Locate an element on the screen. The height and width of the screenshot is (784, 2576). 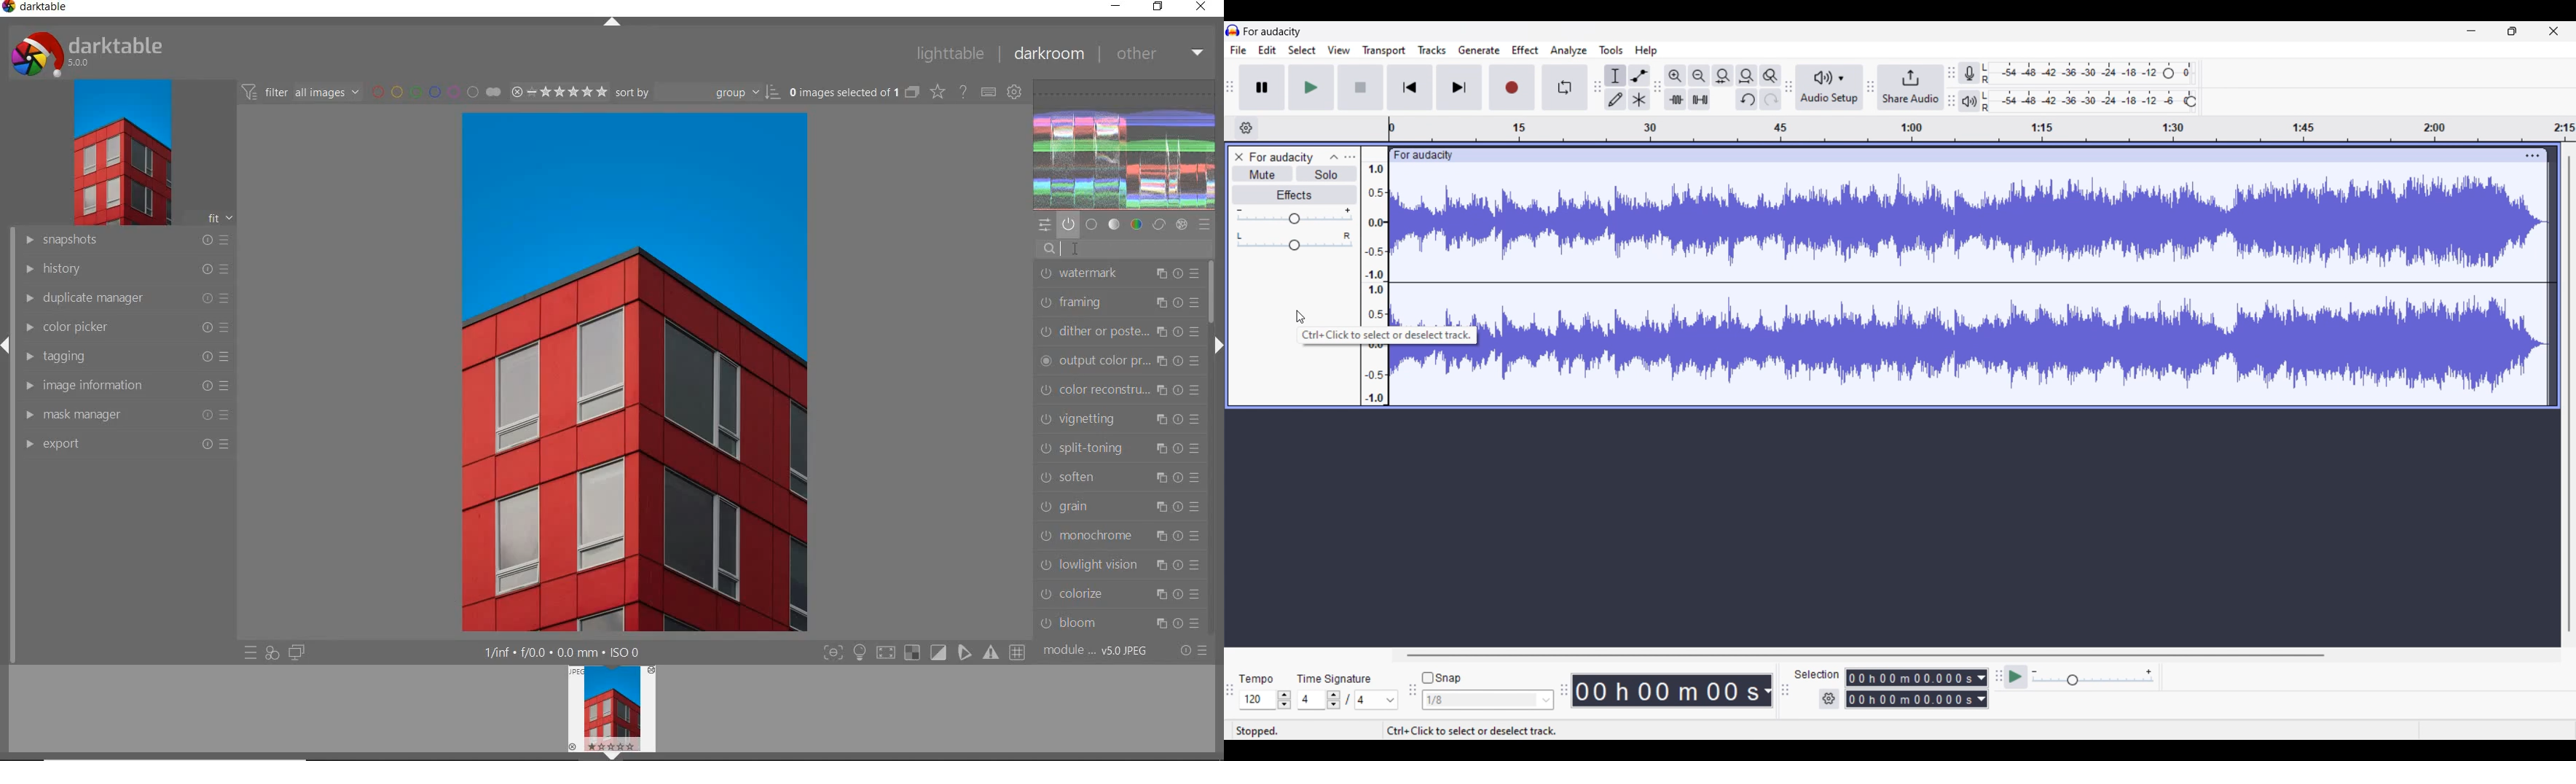
Solo is located at coordinates (1327, 174).